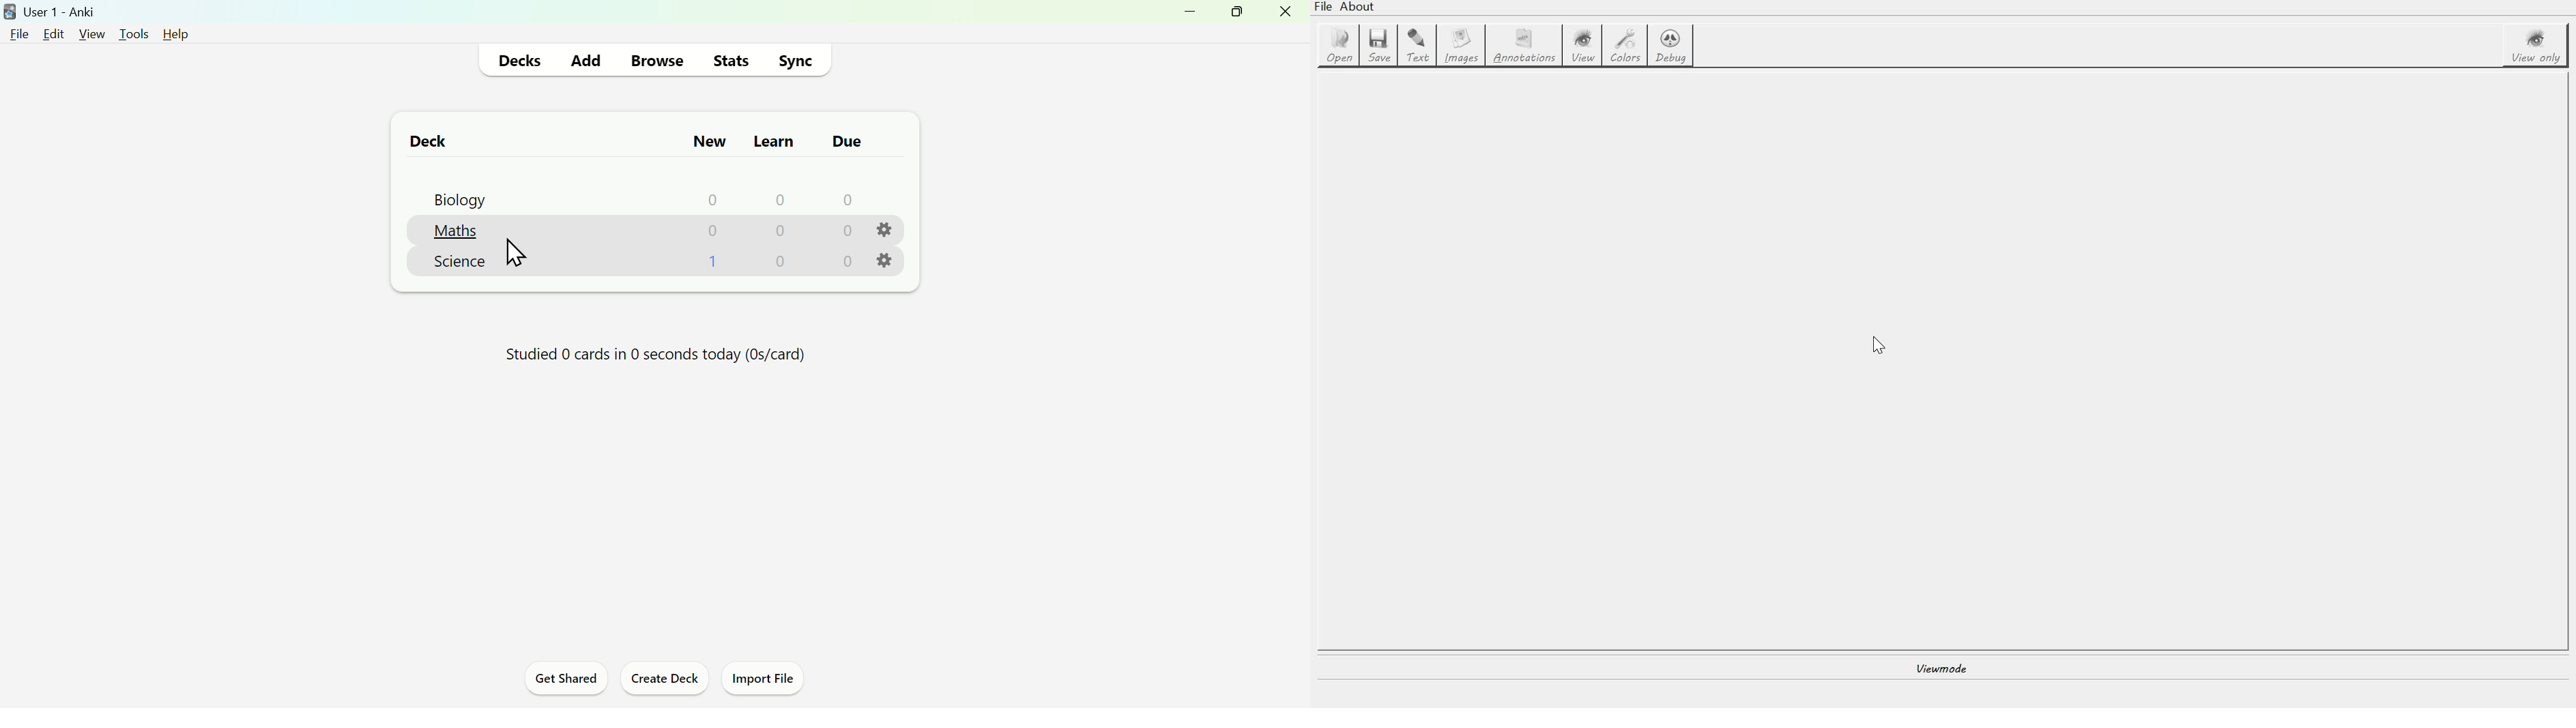 The image size is (2576, 728). Describe the element at coordinates (1185, 17) in the screenshot. I see `Minimize` at that location.